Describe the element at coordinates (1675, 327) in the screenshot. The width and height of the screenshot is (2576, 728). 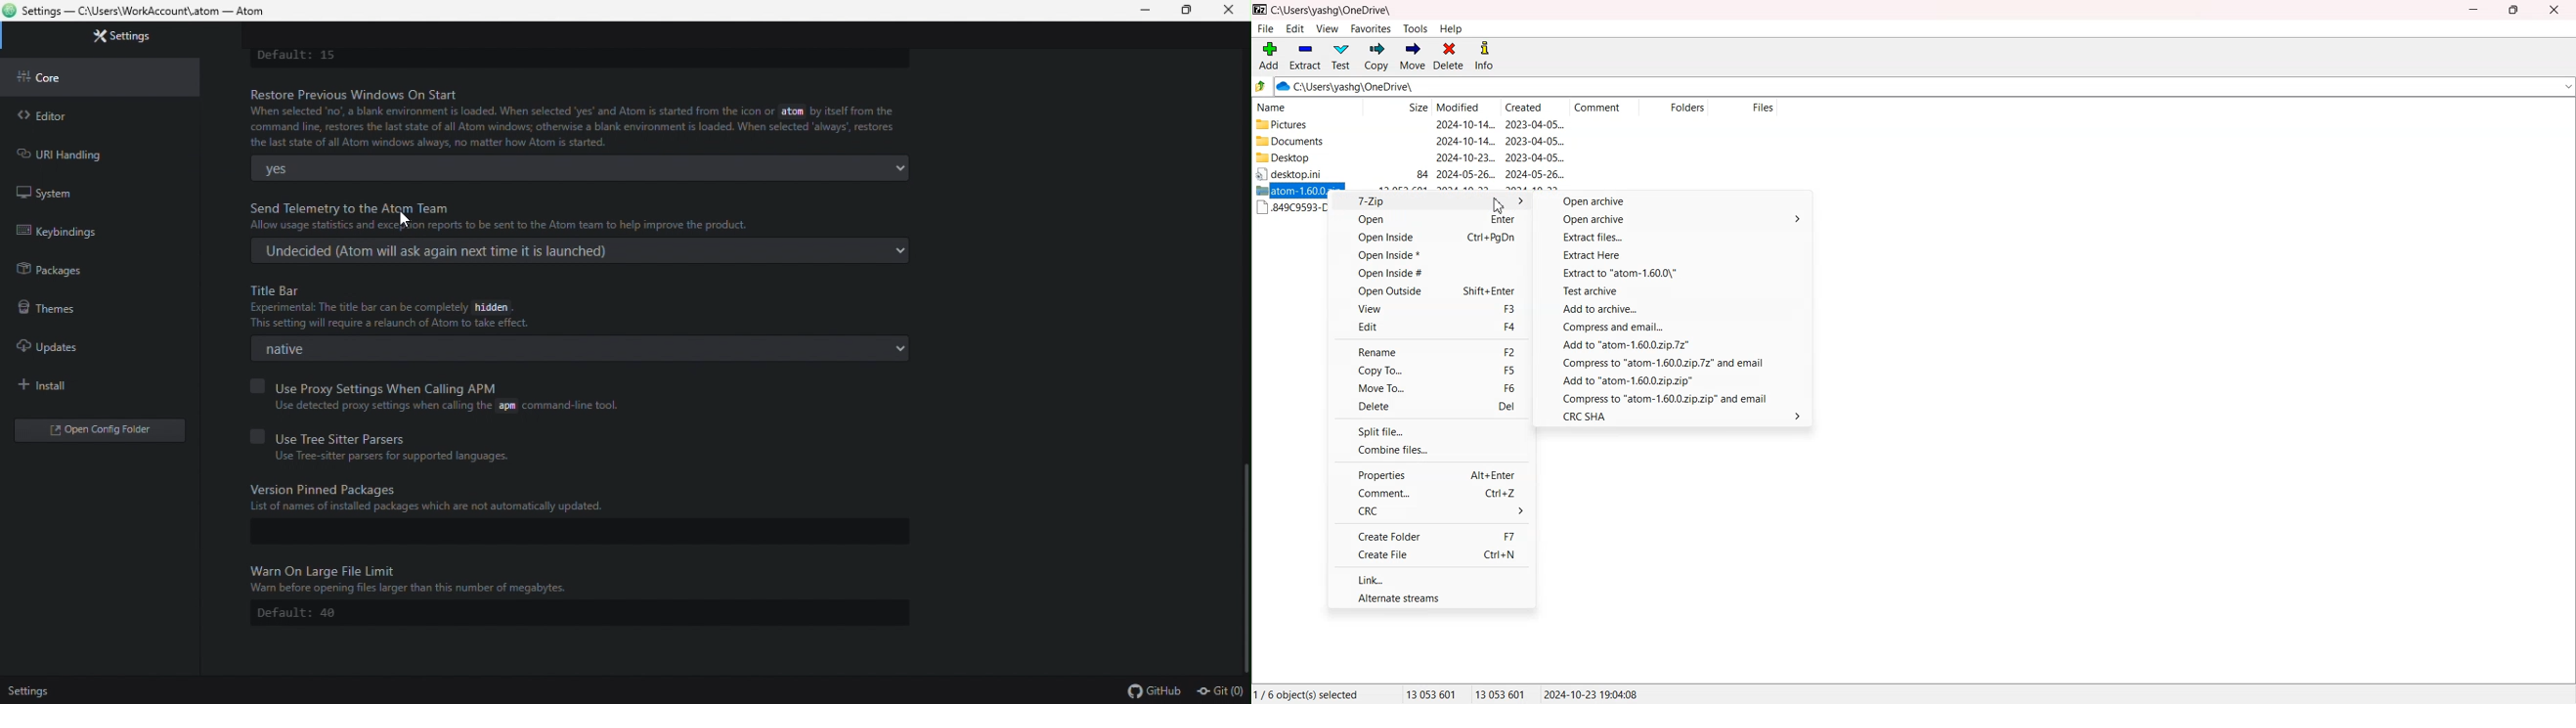
I see `Compress and email` at that location.